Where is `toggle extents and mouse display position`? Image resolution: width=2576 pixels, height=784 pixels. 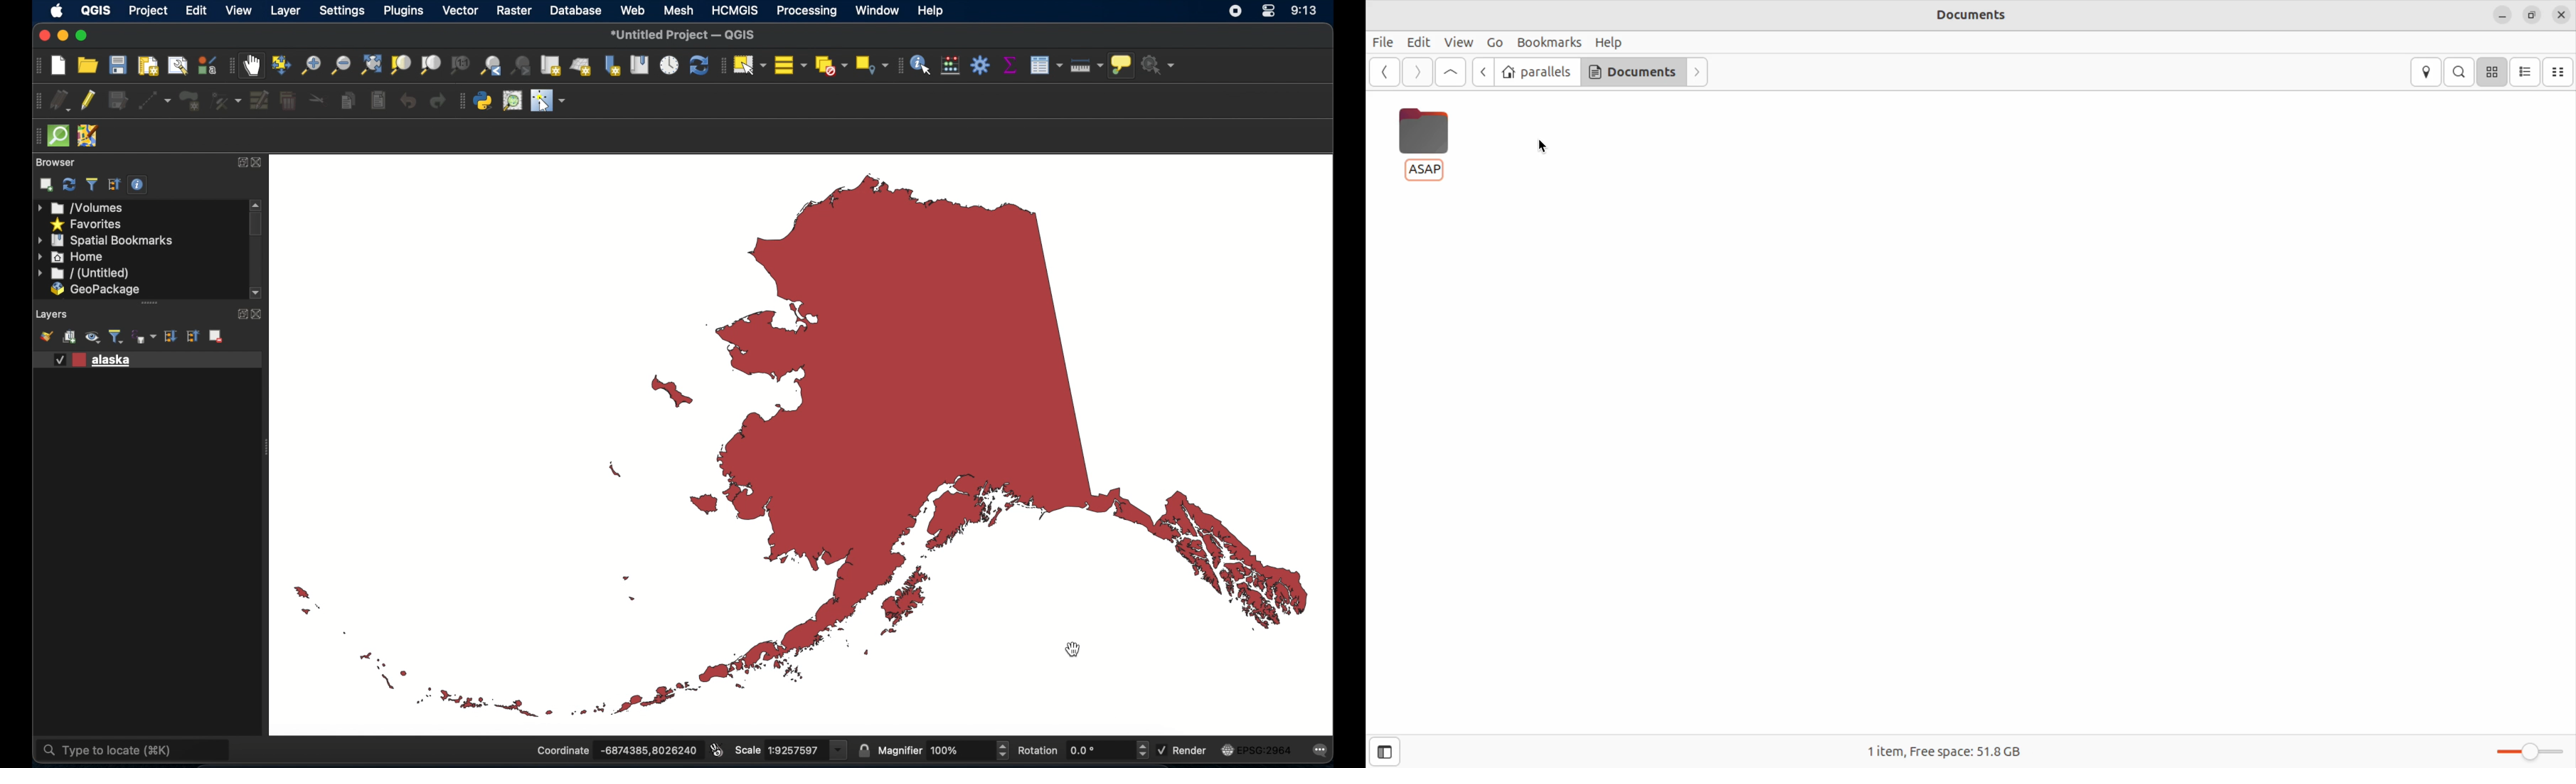 toggle extents and mouse display position is located at coordinates (716, 749).